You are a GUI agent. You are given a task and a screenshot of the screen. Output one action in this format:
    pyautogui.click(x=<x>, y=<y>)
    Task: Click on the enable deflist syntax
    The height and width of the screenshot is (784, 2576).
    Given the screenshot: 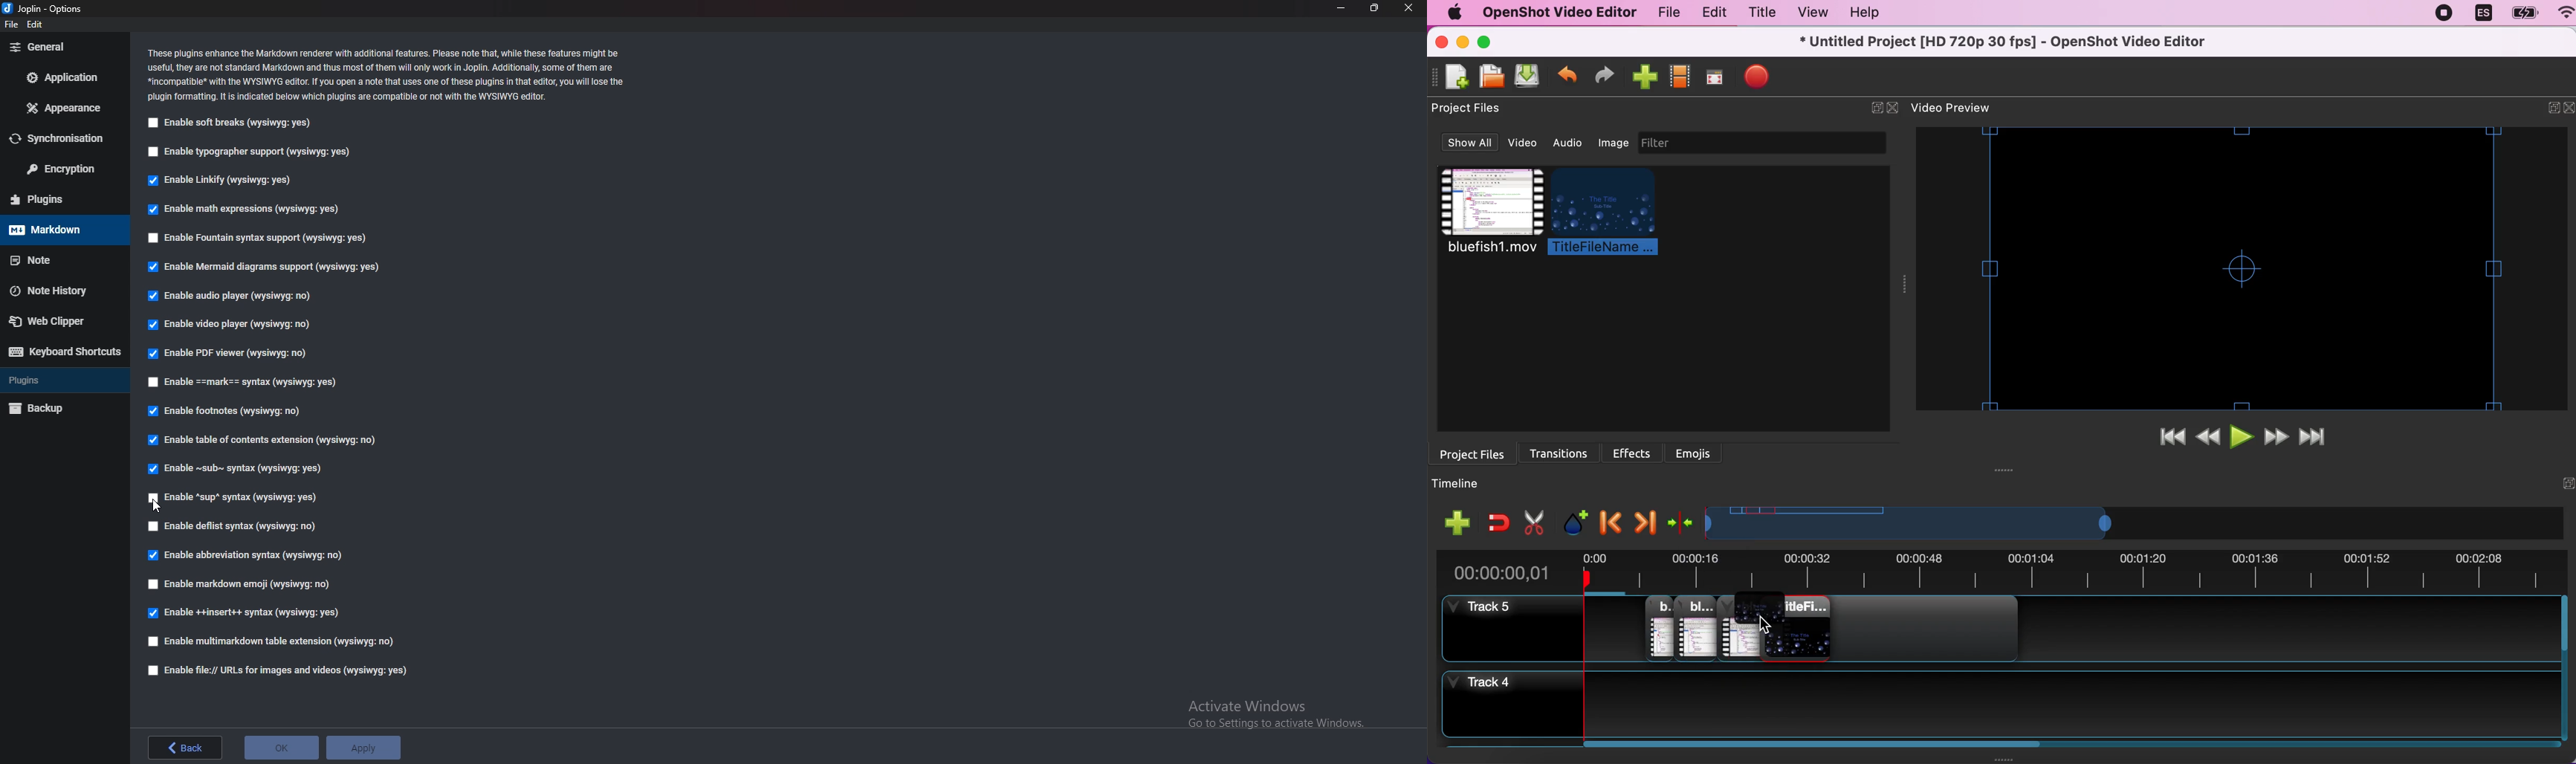 What is the action you would take?
    pyautogui.click(x=236, y=527)
    